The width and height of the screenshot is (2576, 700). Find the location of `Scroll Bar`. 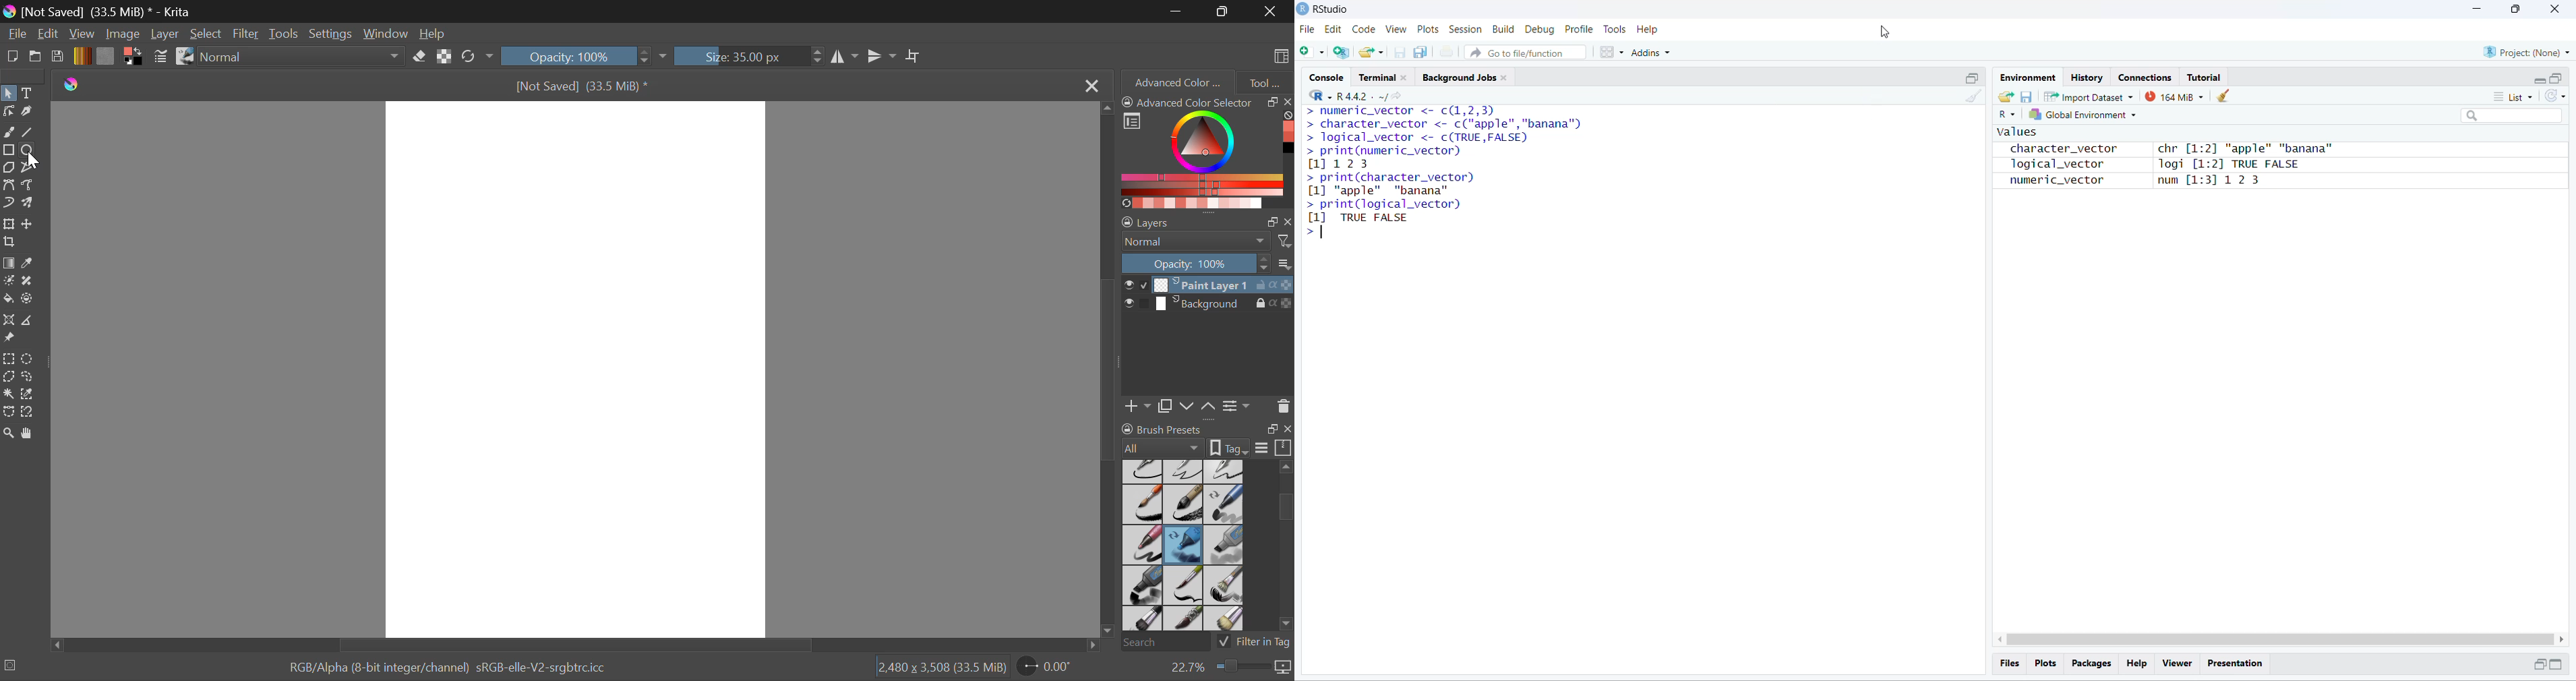

Scroll Bar is located at coordinates (1110, 372).